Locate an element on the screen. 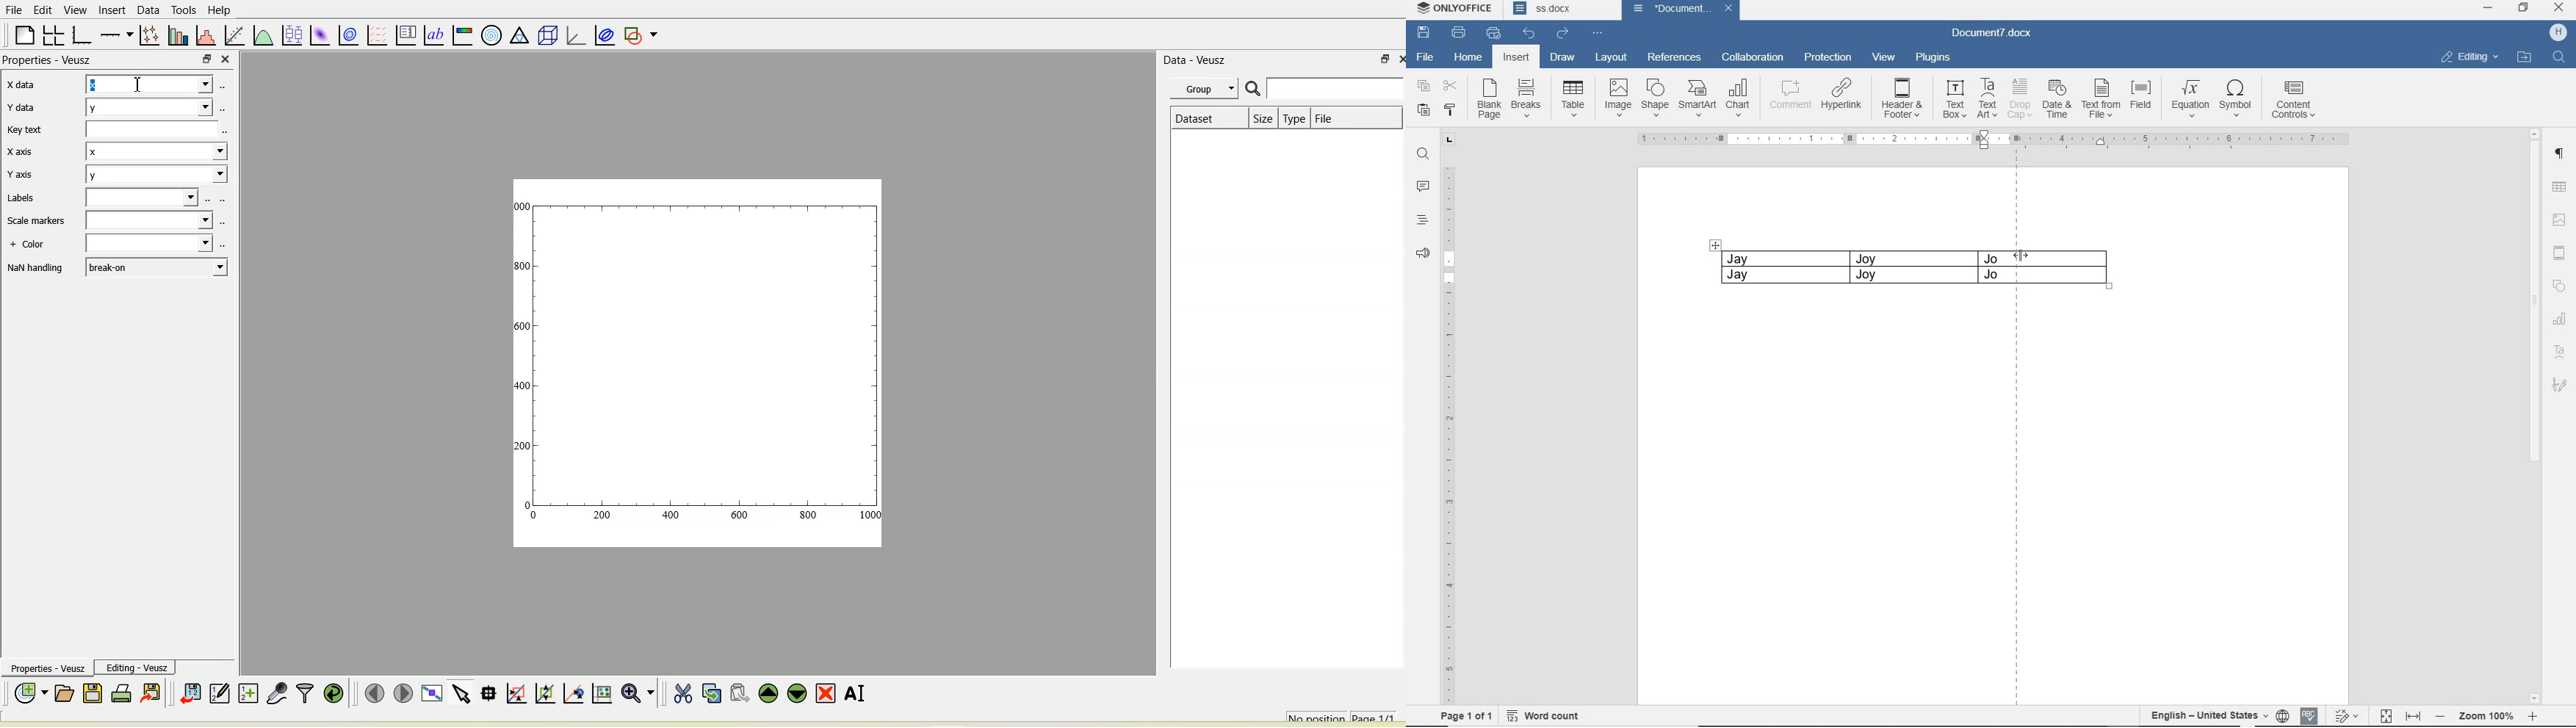 The width and height of the screenshot is (2576, 728). PRINT is located at coordinates (1458, 33).